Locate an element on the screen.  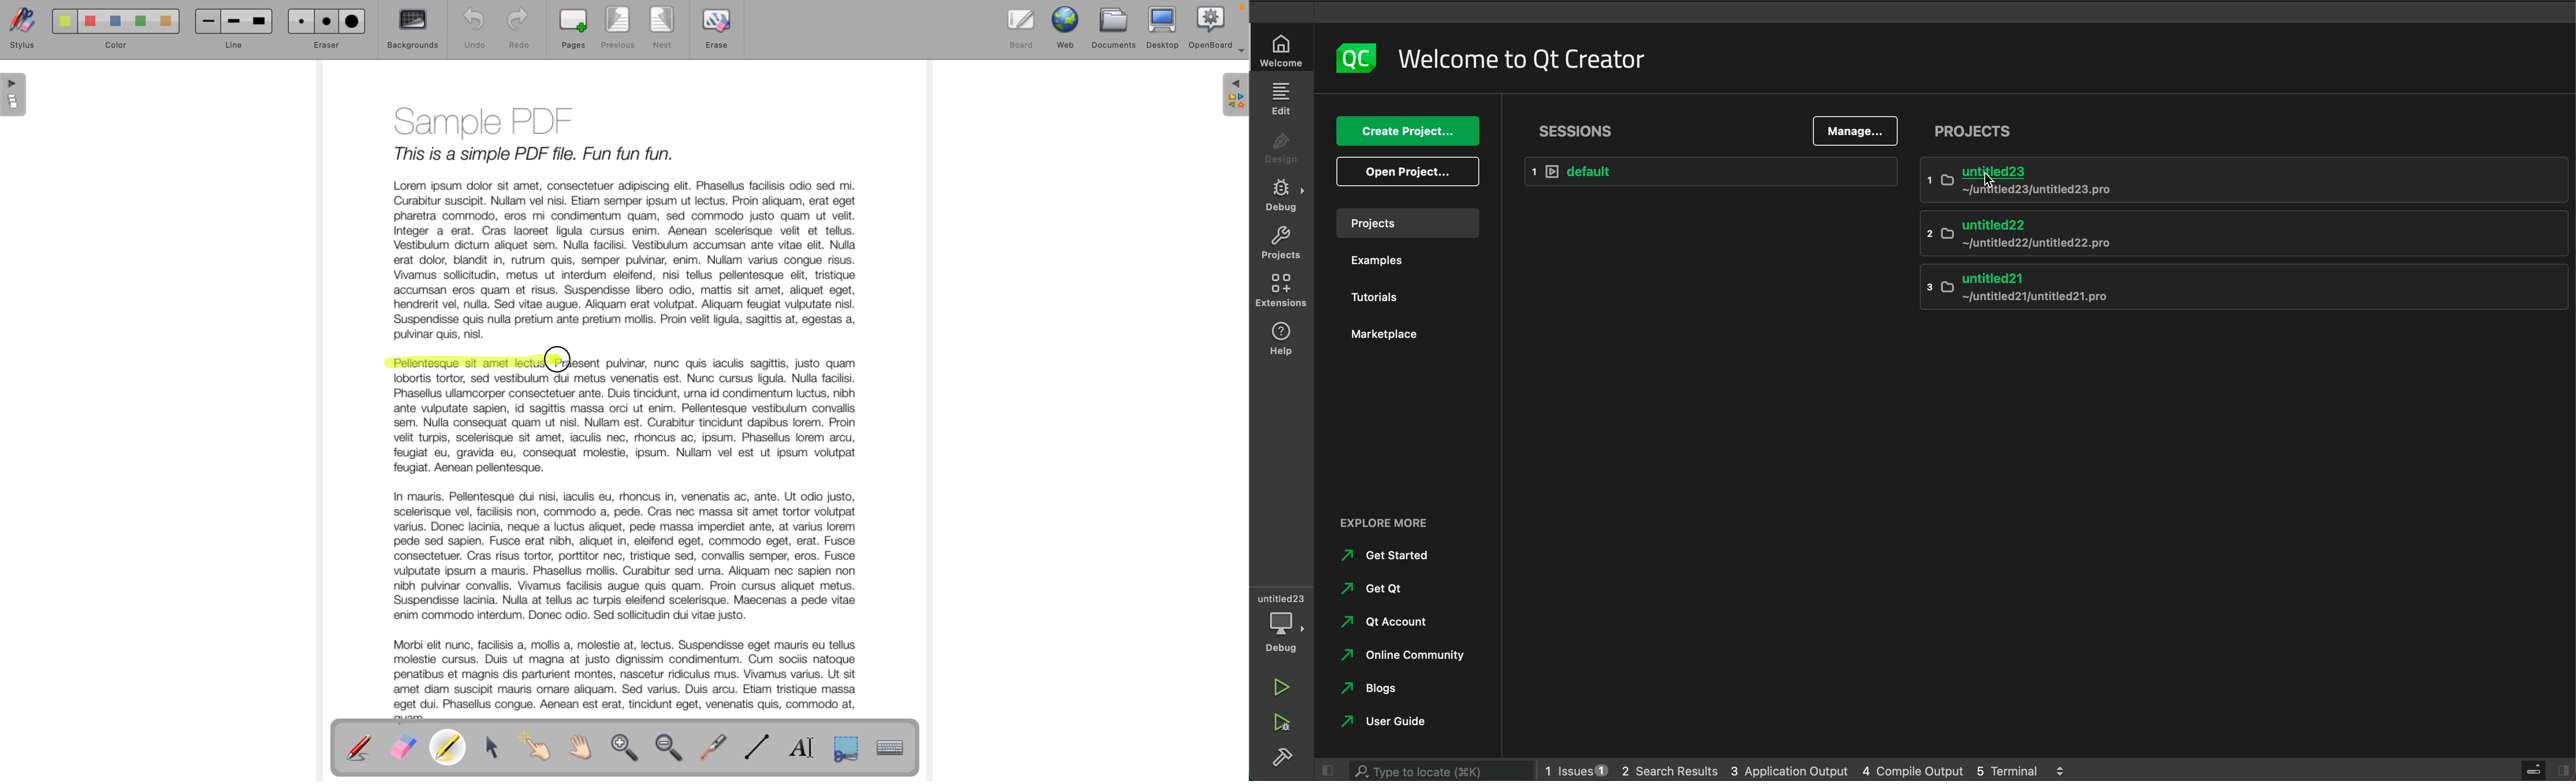
debug is located at coordinates (1284, 621).